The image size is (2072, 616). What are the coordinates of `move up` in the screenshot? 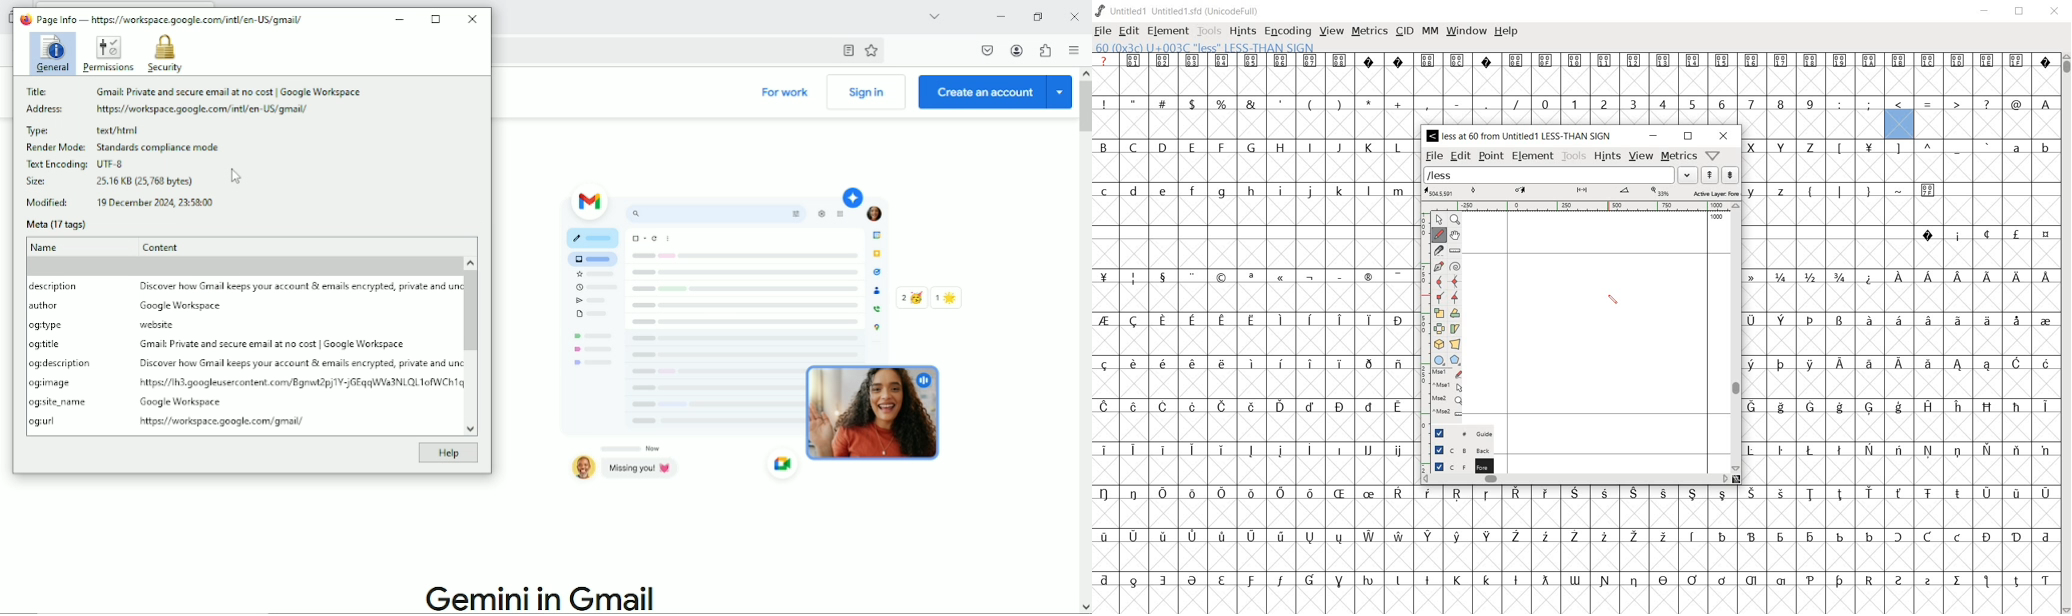 It's located at (470, 261).